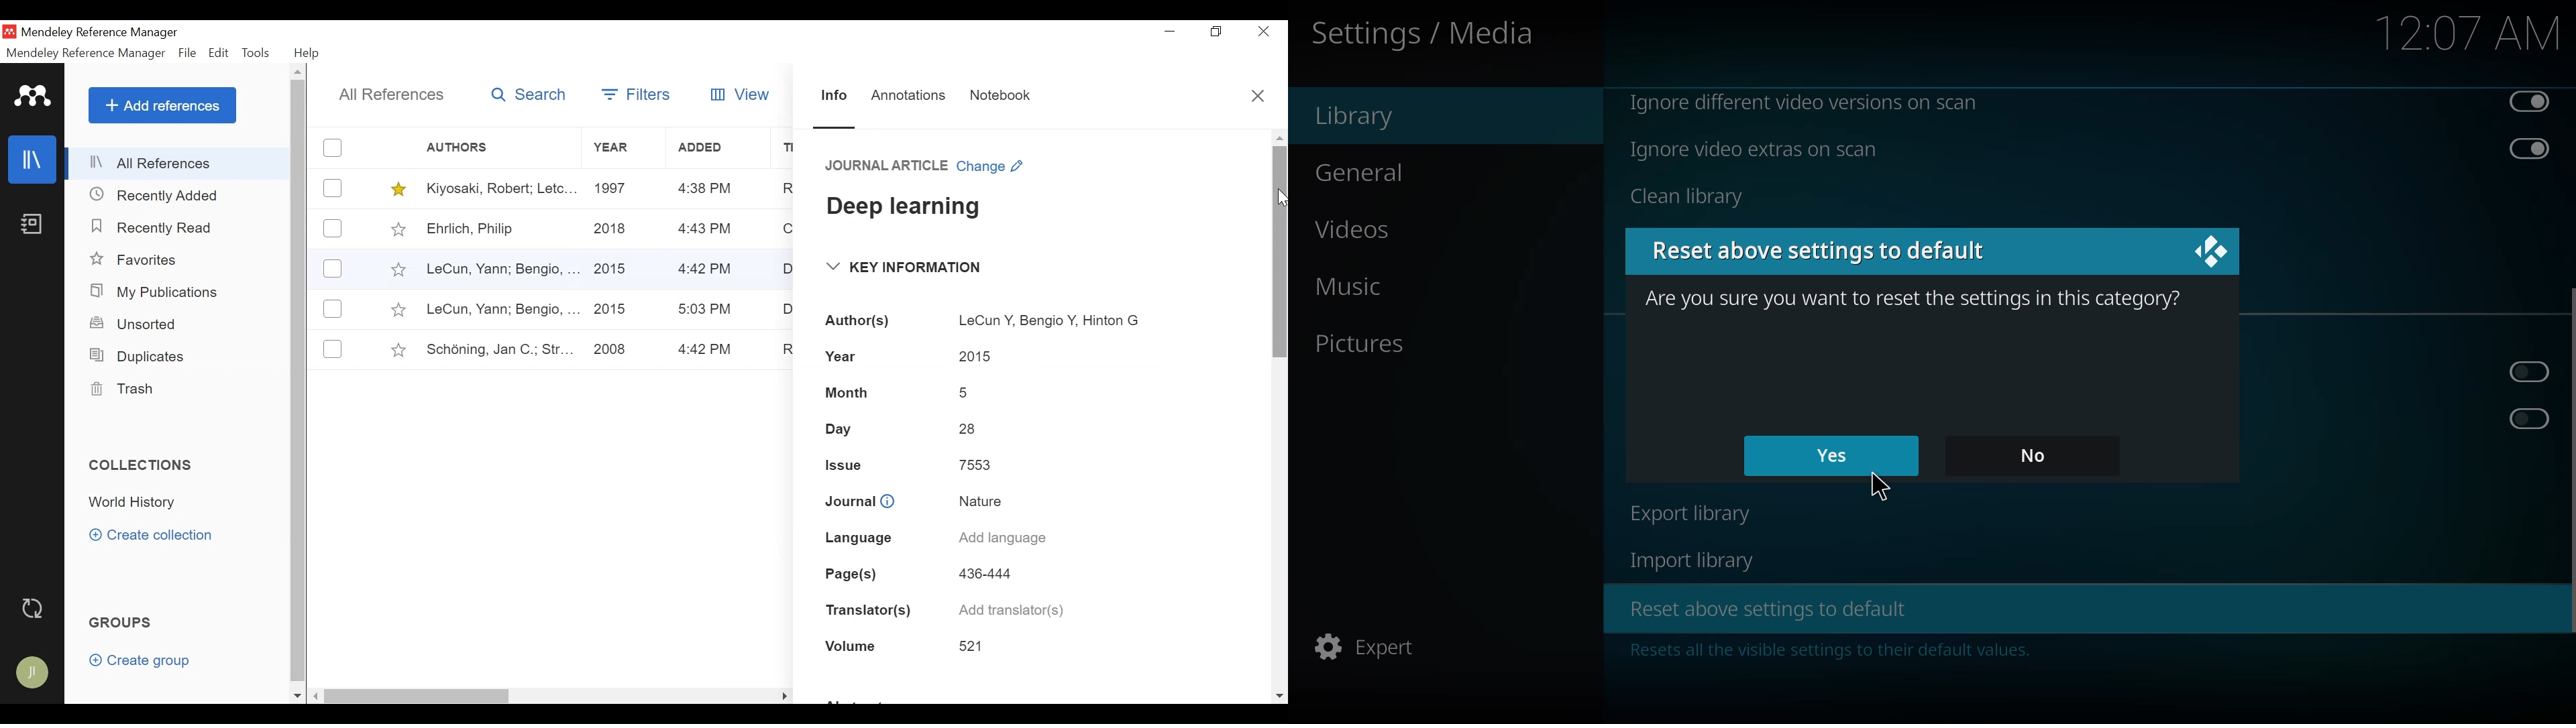  I want to click on Scroll Right, so click(317, 697).